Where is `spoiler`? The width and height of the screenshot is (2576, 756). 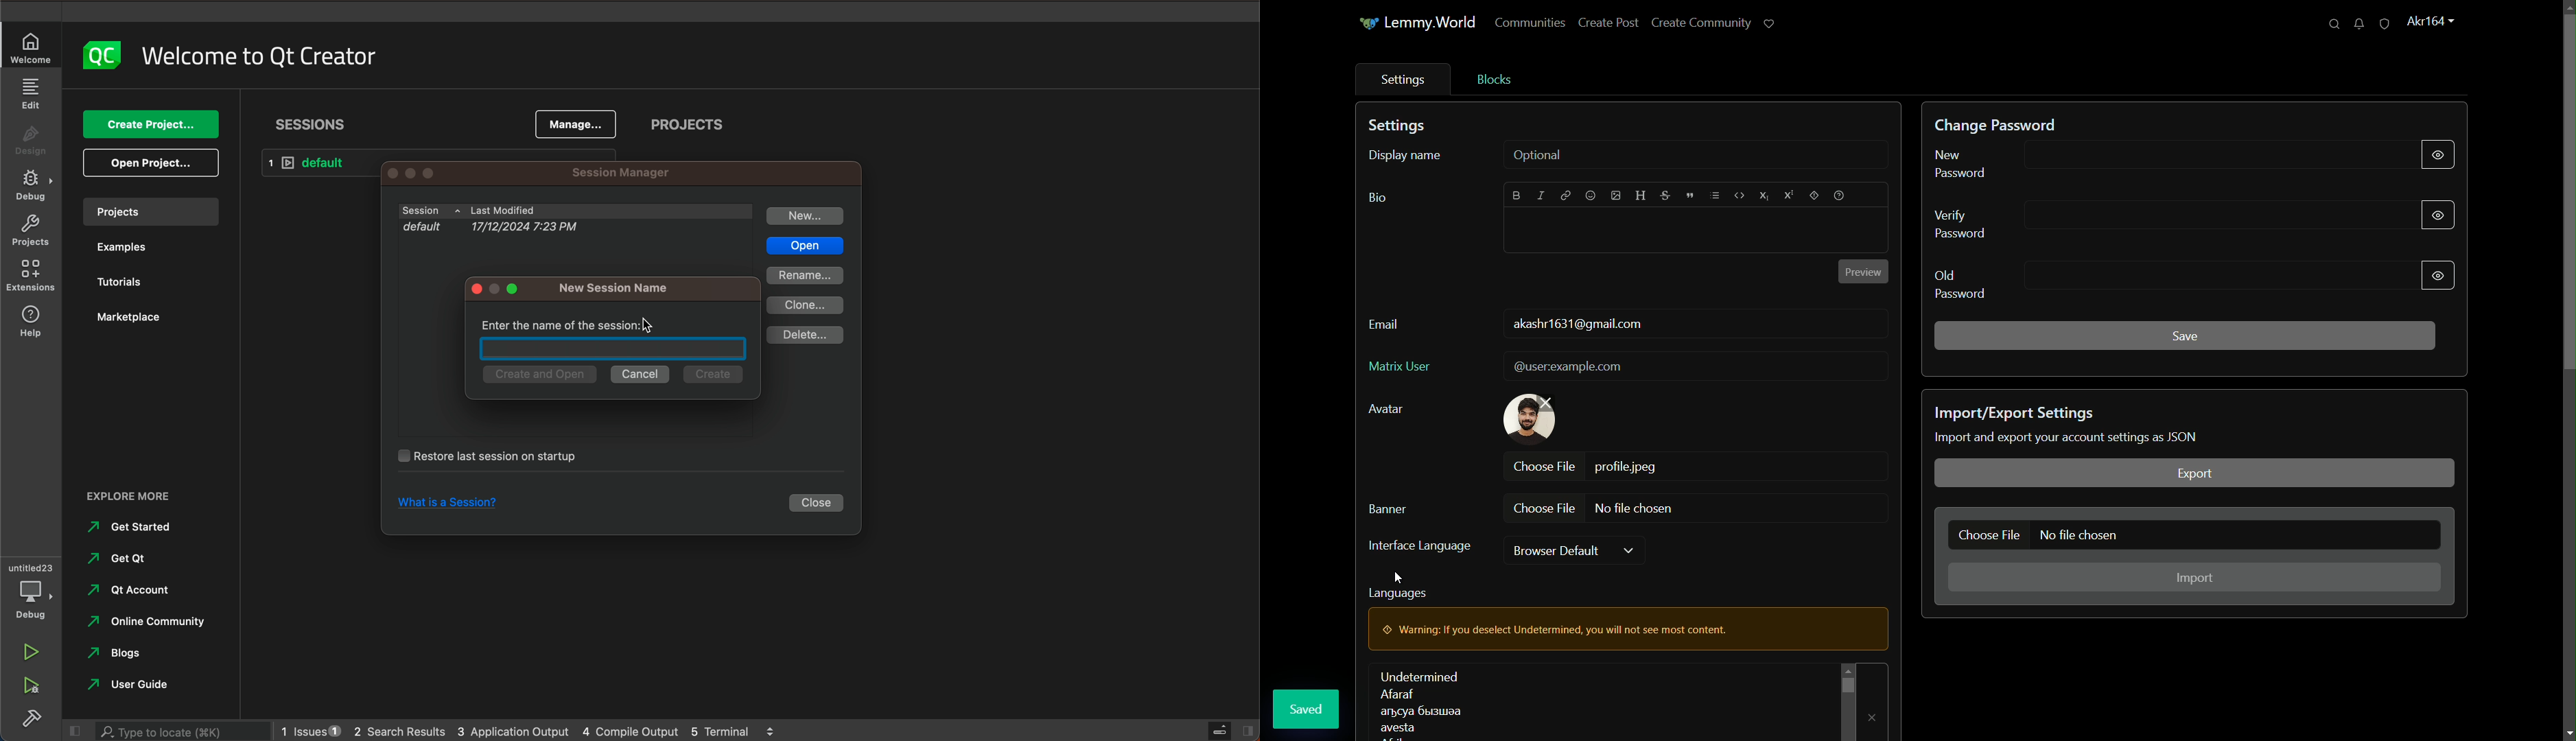 spoiler is located at coordinates (1815, 196).